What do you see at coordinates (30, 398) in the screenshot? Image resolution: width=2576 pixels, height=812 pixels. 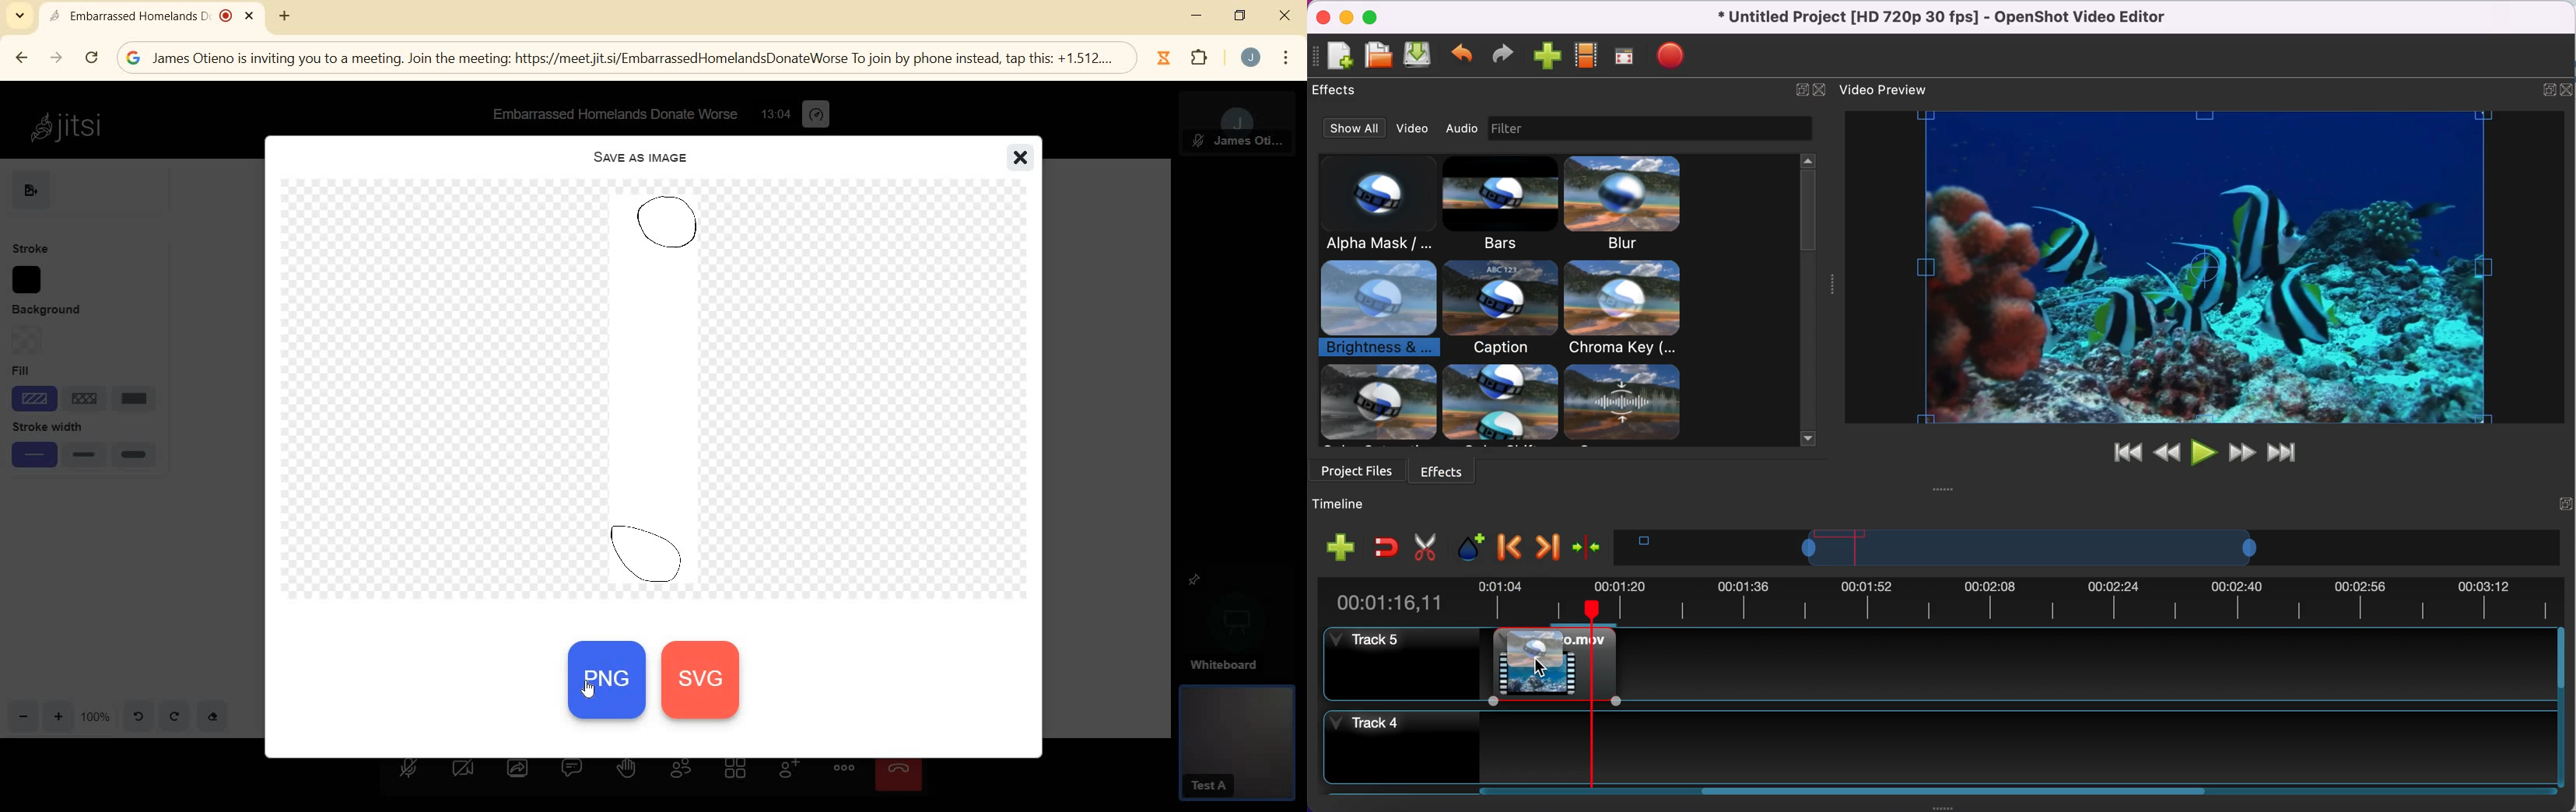 I see `shade` at bounding box center [30, 398].